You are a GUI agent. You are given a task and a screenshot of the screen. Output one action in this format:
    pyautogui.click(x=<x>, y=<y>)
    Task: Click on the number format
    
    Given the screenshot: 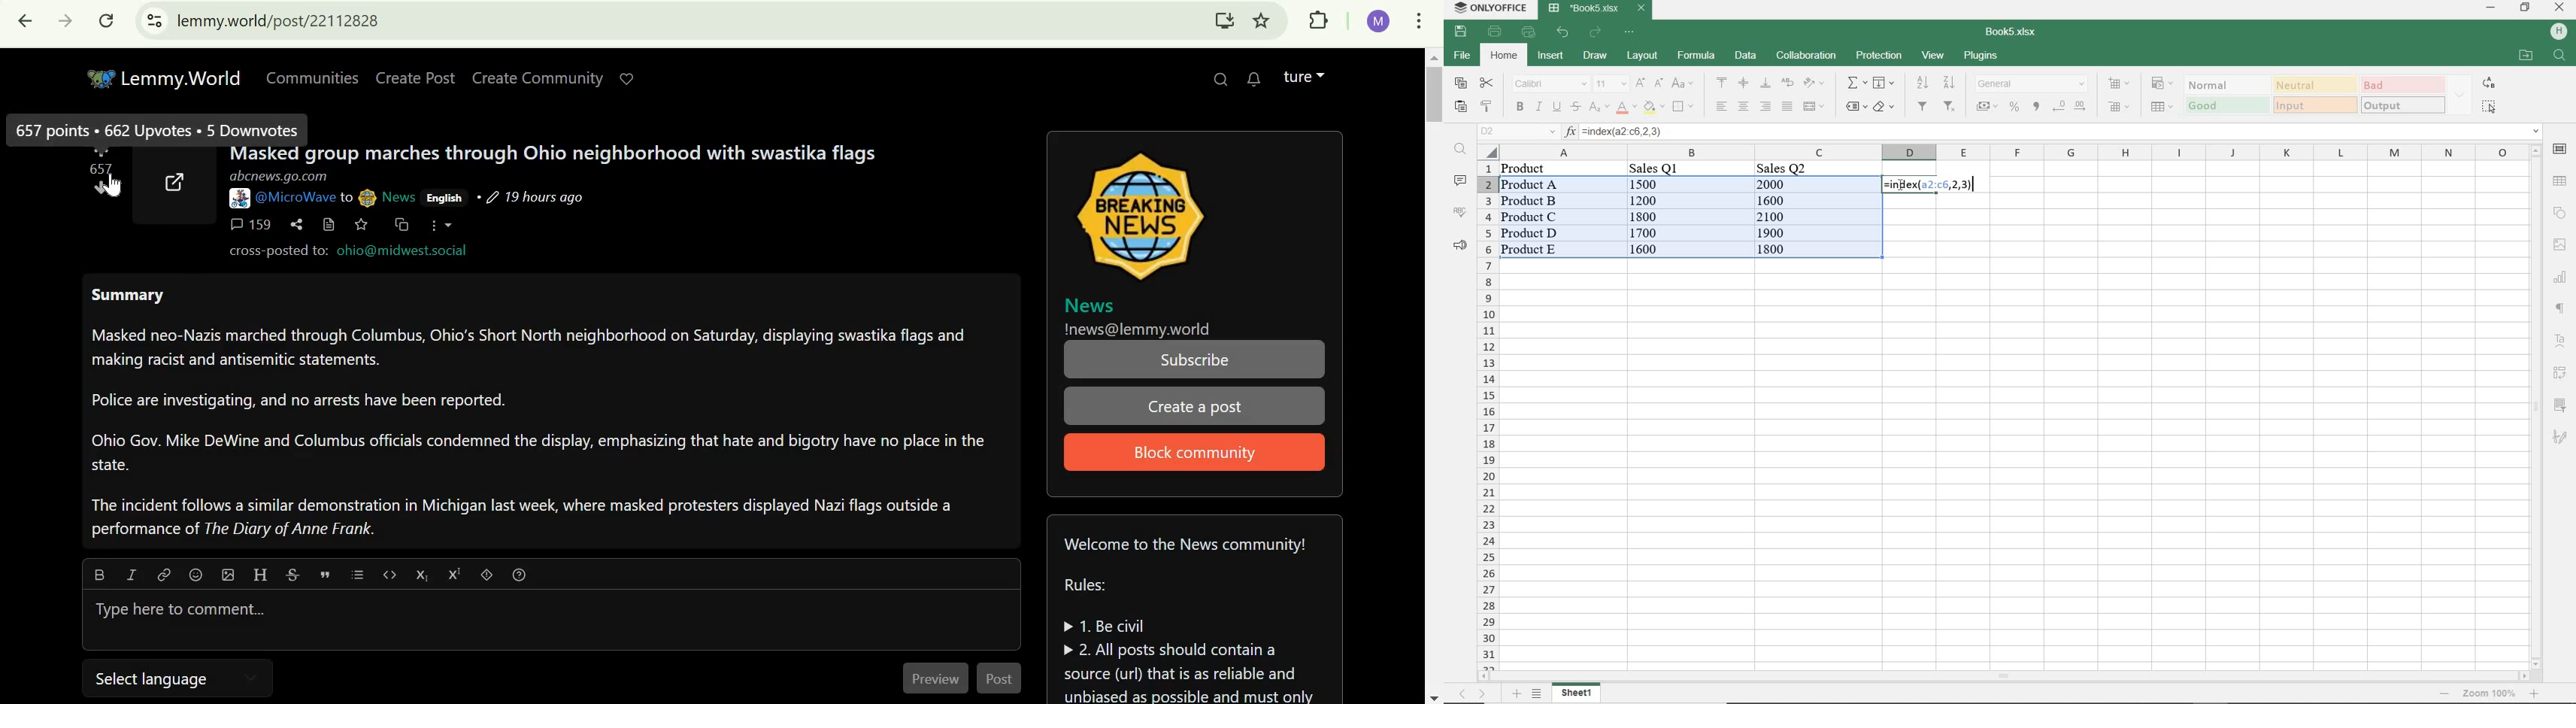 What is the action you would take?
    pyautogui.click(x=2031, y=84)
    